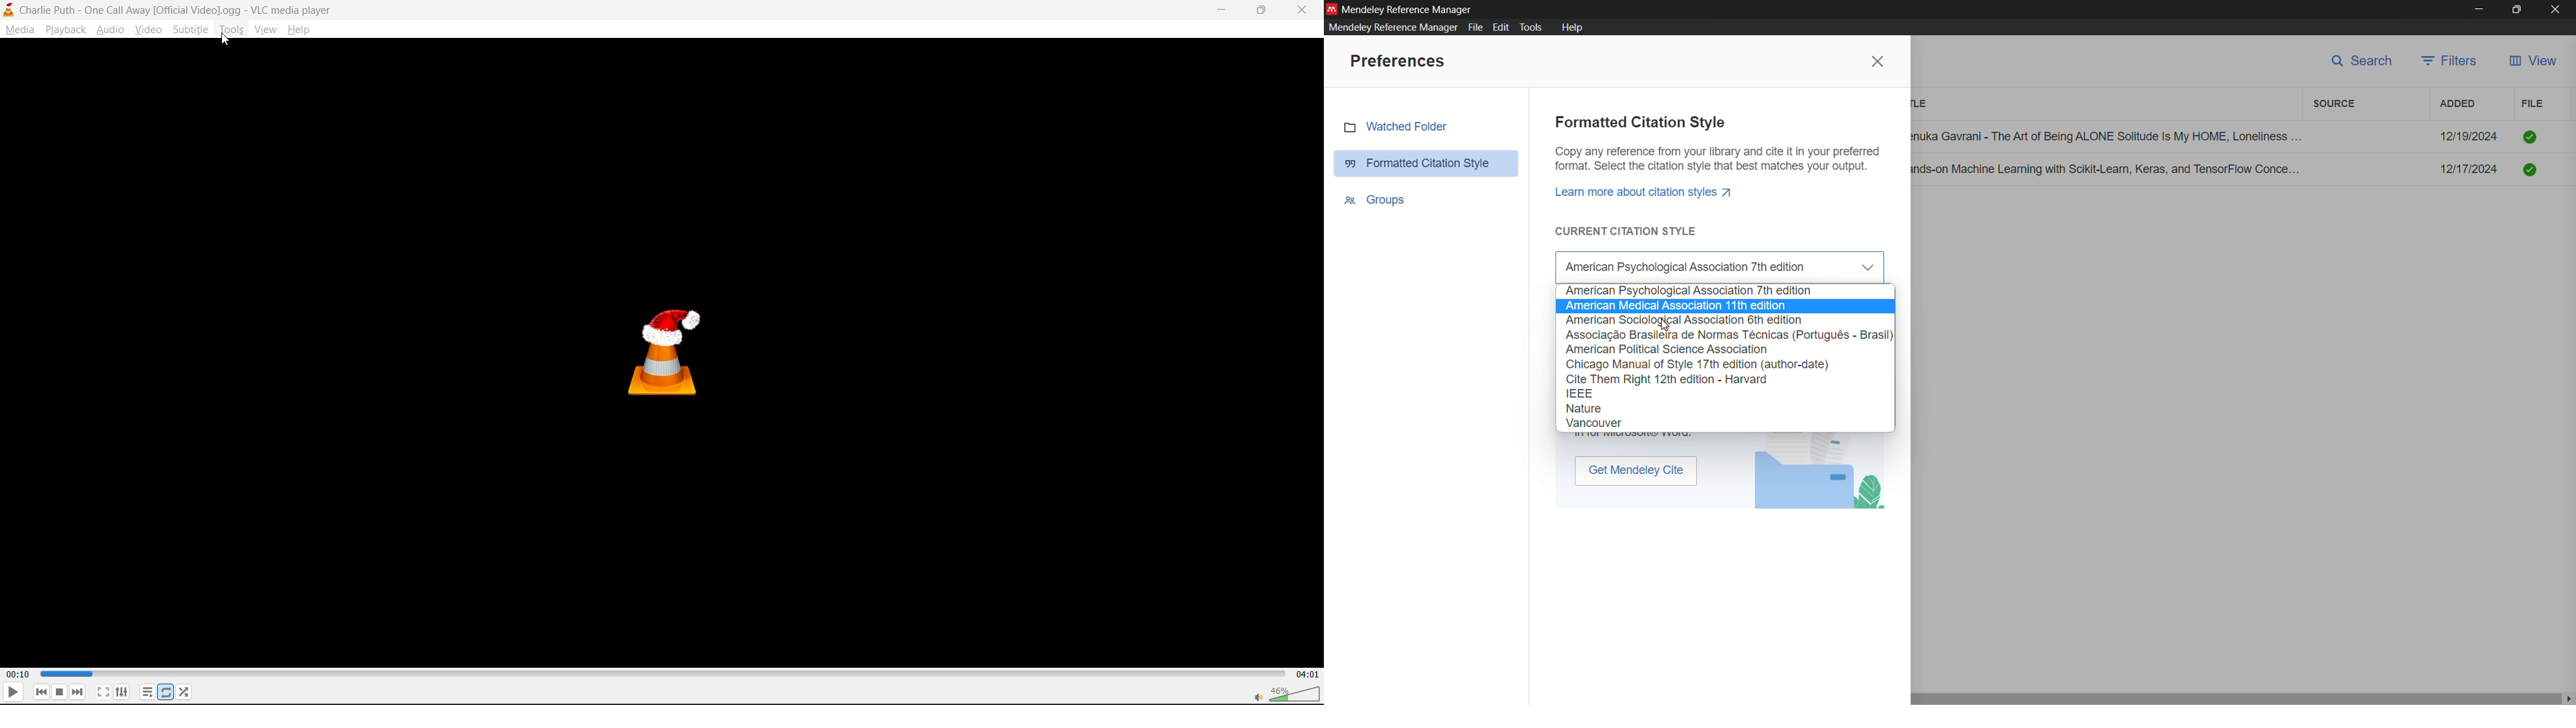 The height and width of the screenshot is (728, 2576). I want to click on playlist, so click(151, 691).